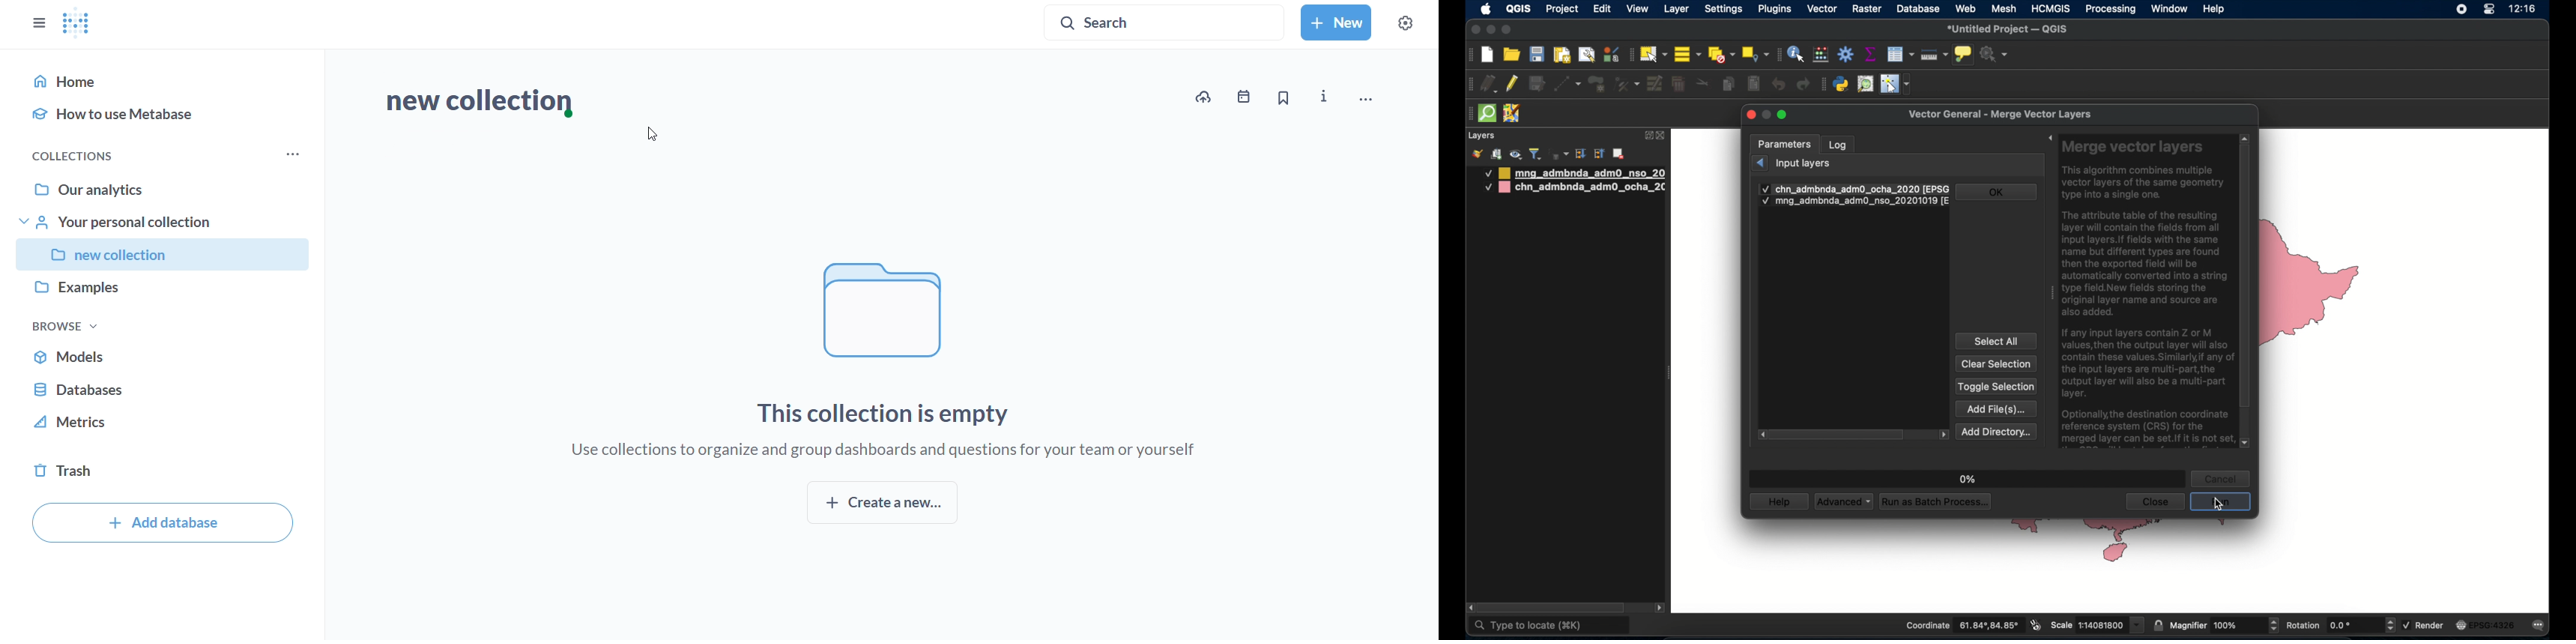  Describe the element at coordinates (1515, 155) in the screenshot. I see `manage map theme` at that location.